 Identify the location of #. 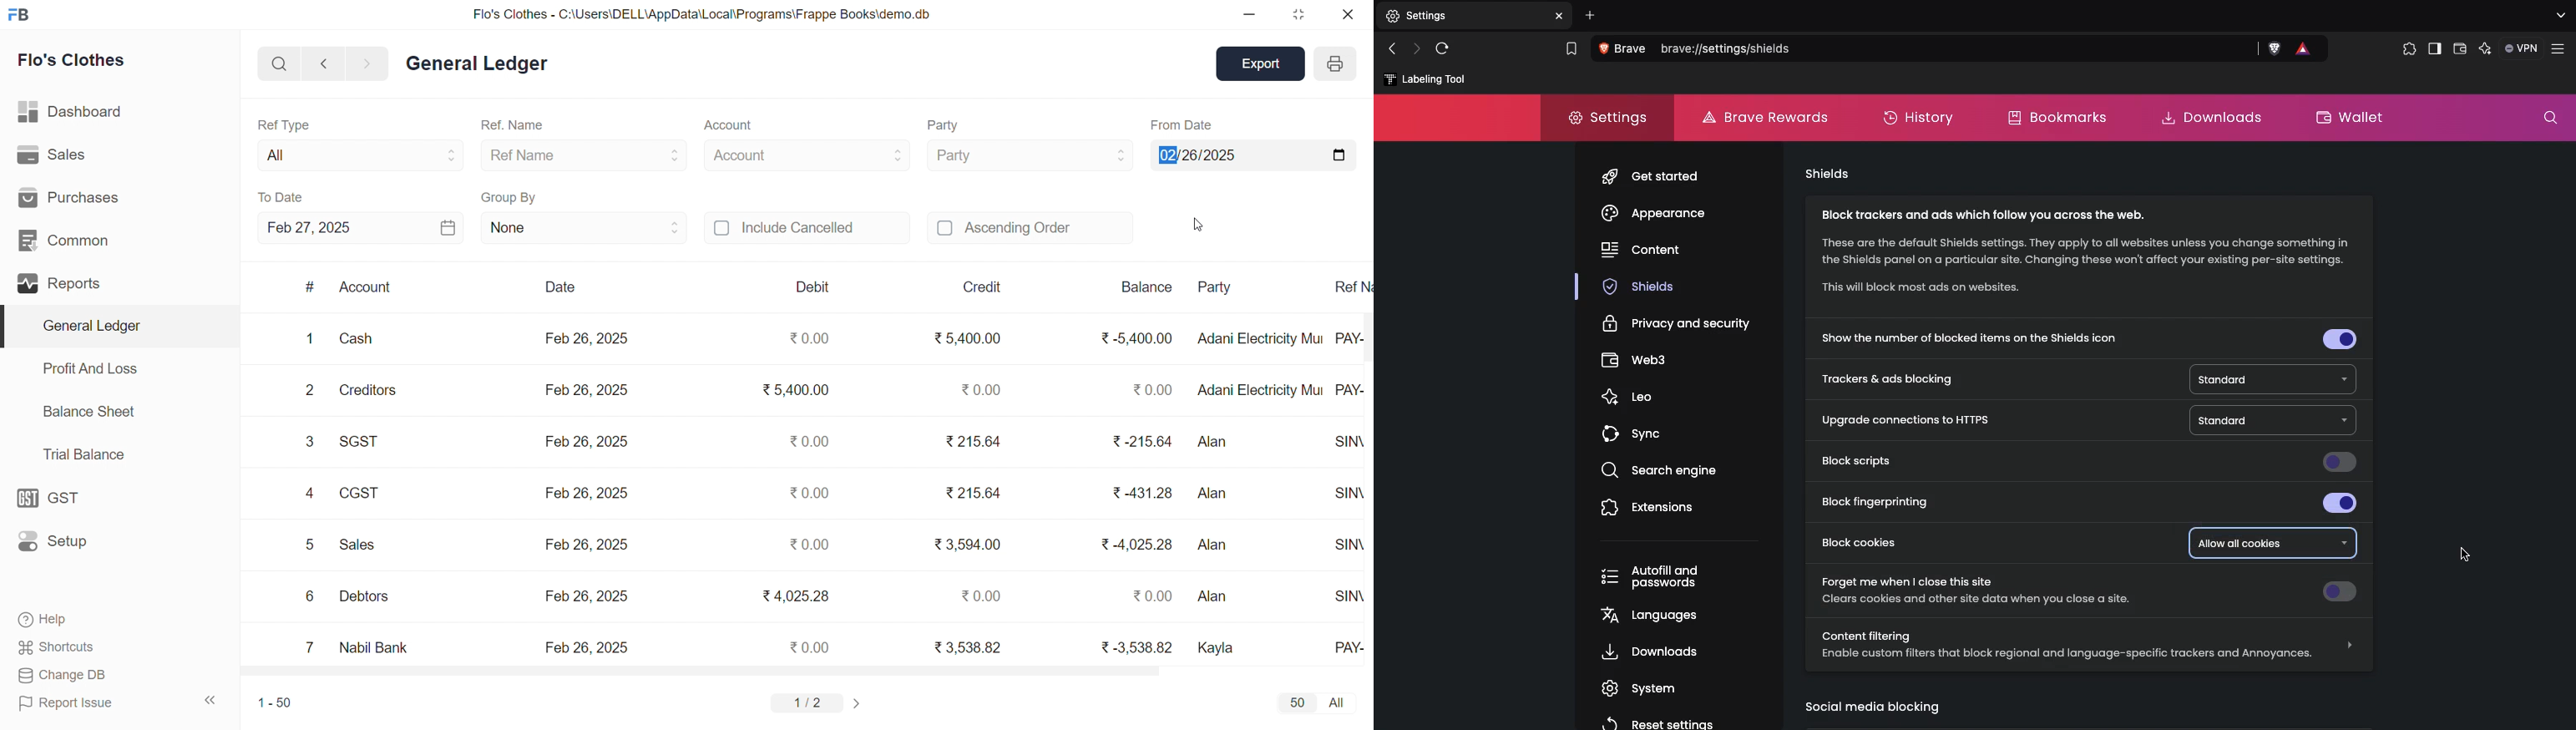
(310, 287).